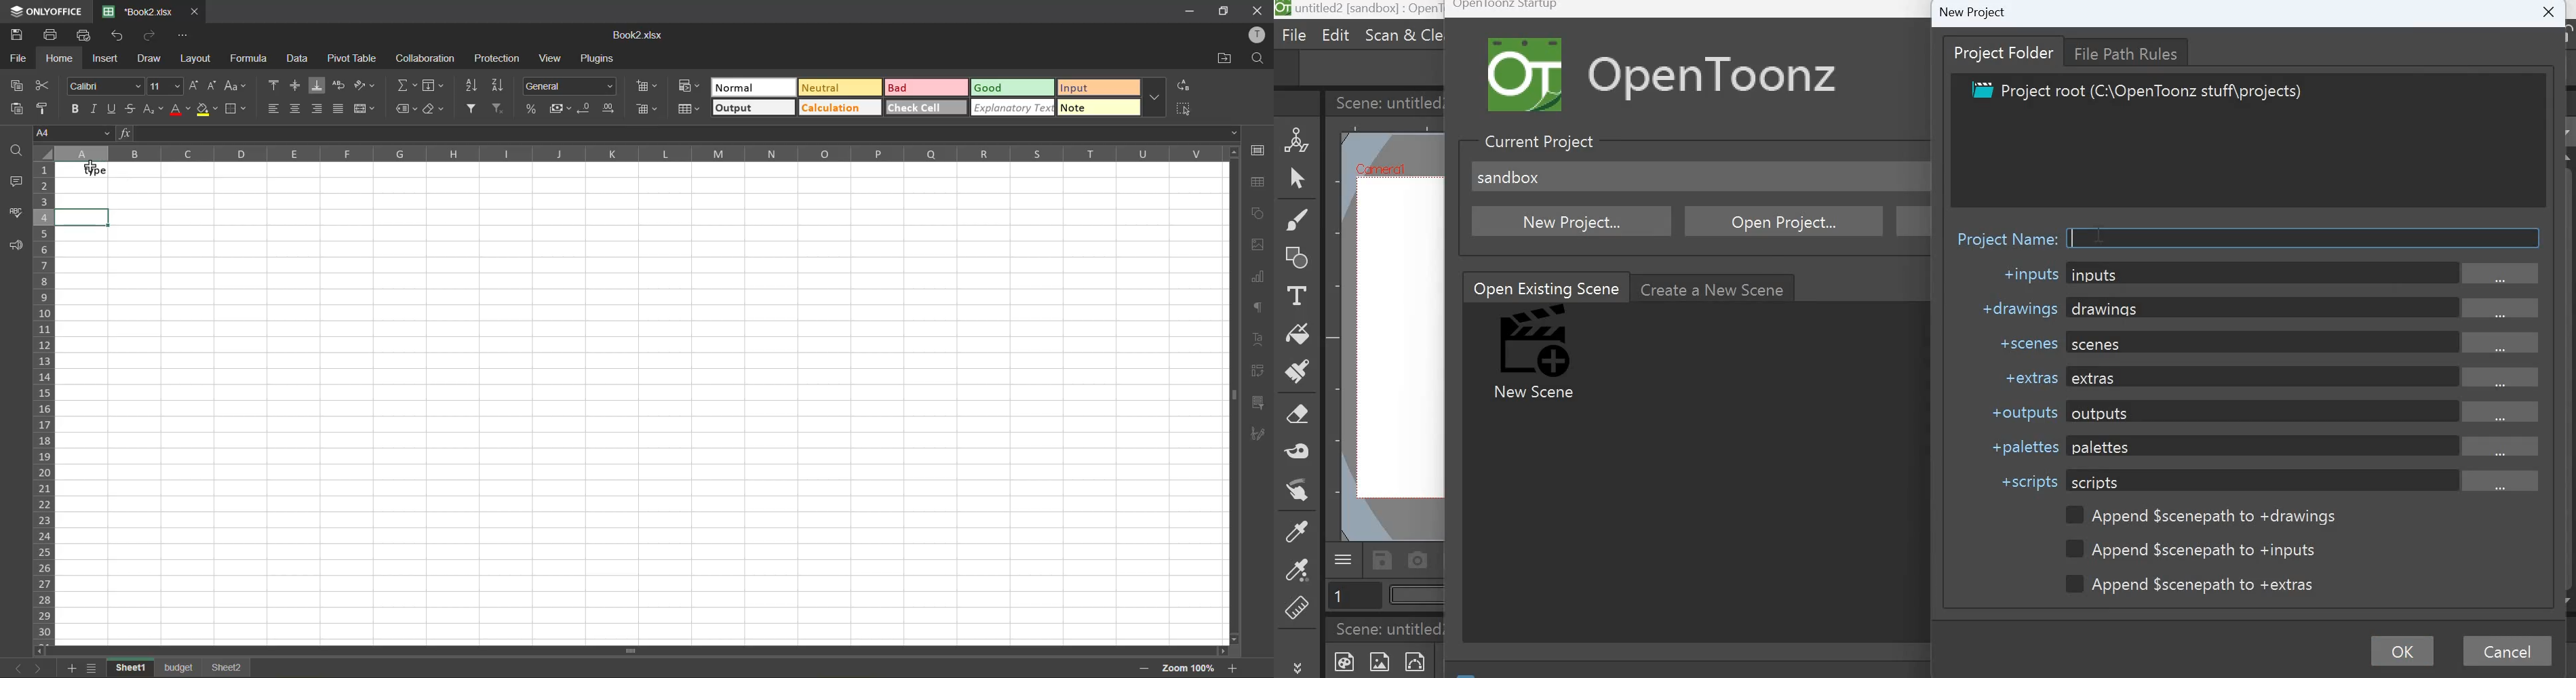 This screenshot has width=2576, height=700. Describe the element at coordinates (1258, 184) in the screenshot. I see `table` at that location.